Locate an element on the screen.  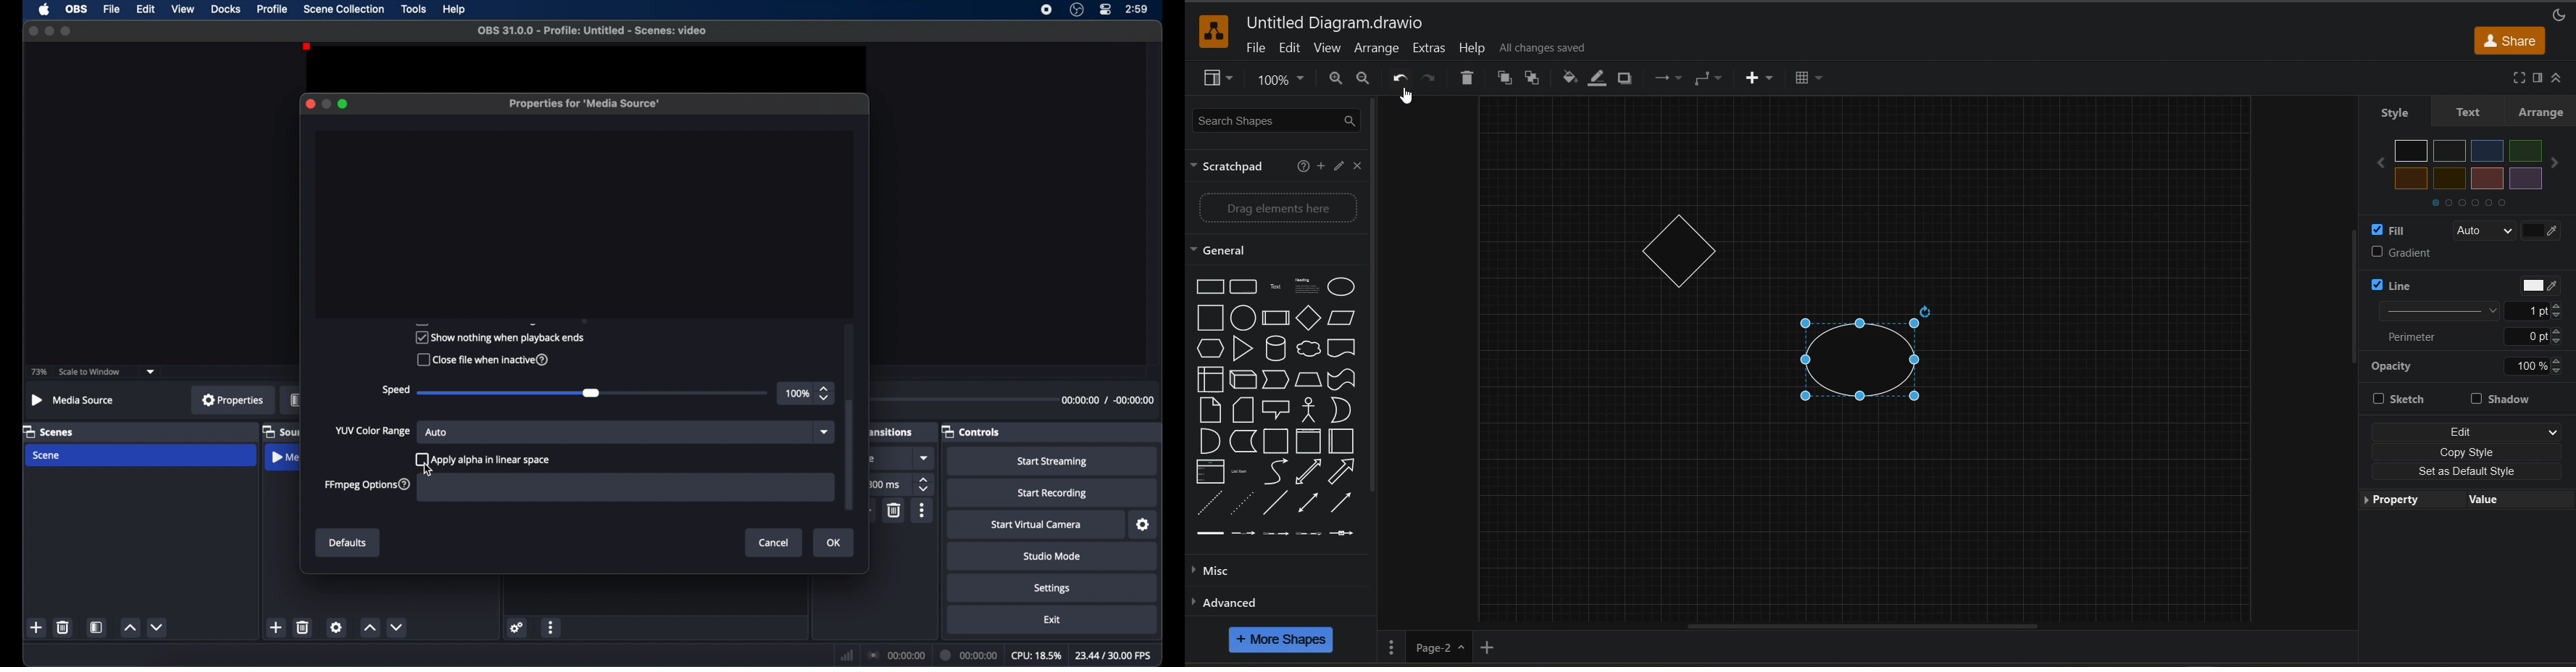
start recording is located at coordinates (1052, 493).